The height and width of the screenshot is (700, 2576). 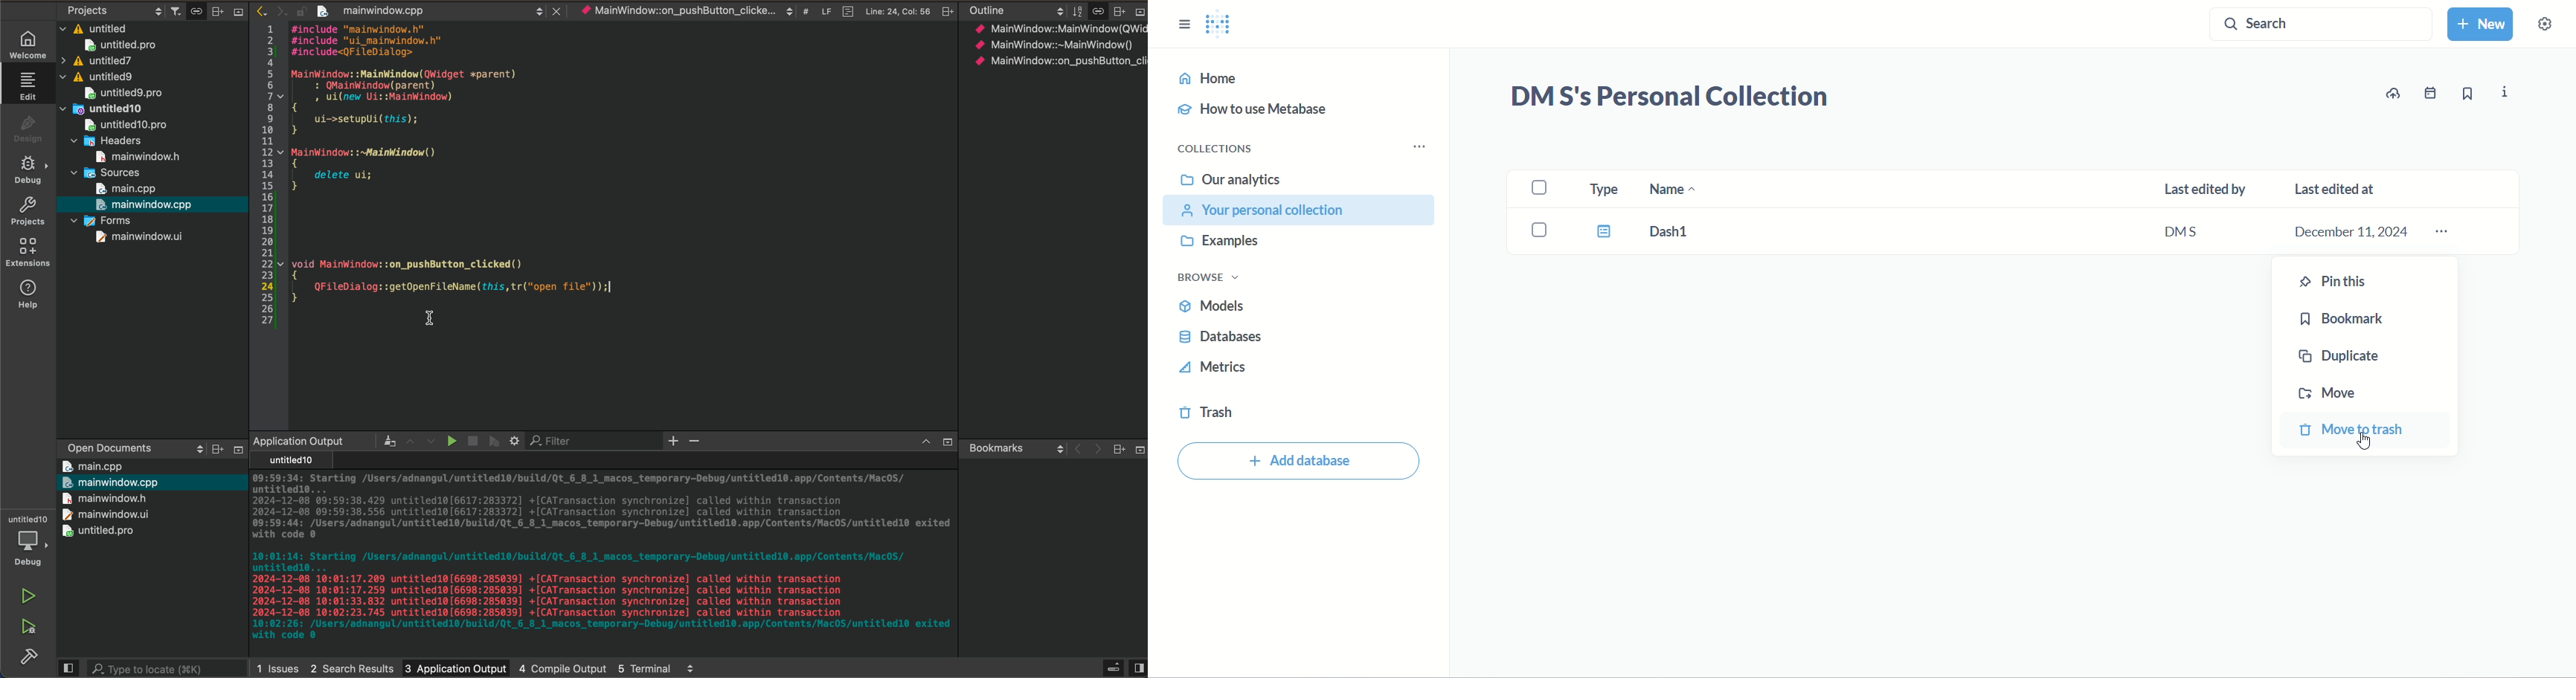 I want to click on Line: 24, Col: 5, so click(x=898, y=11).